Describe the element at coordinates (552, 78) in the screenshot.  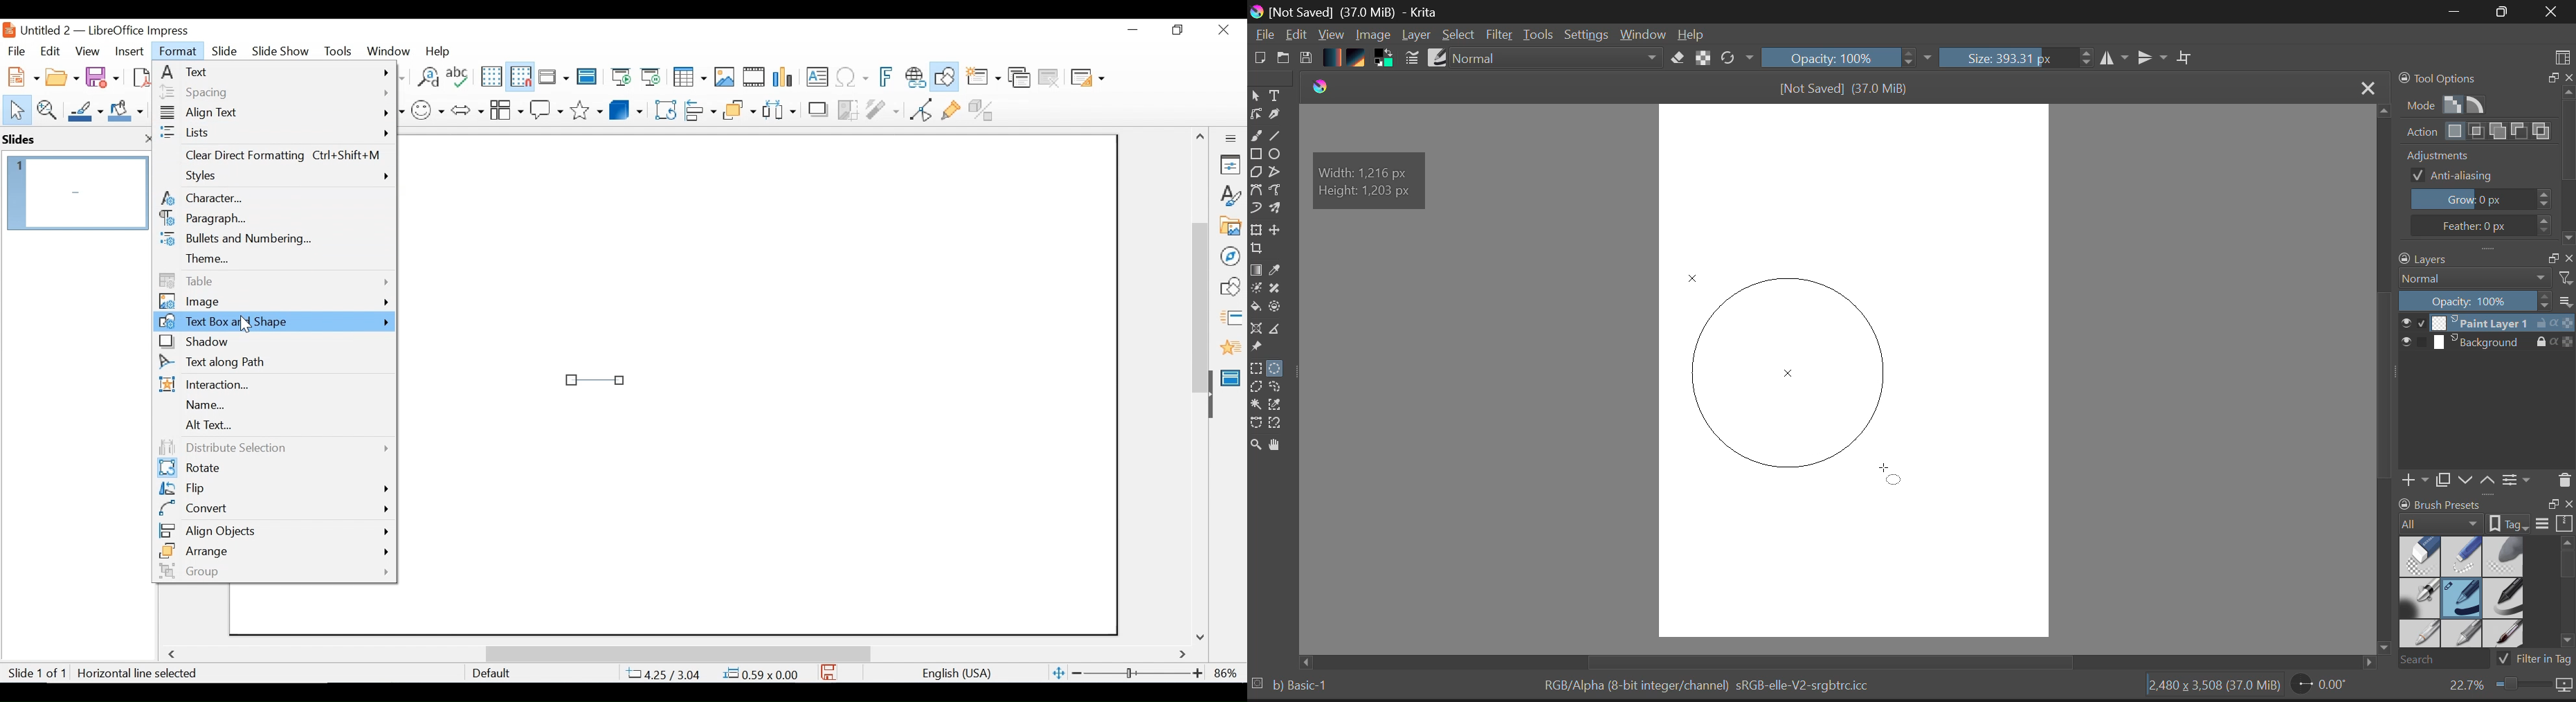
I see `Display Views` at that location.